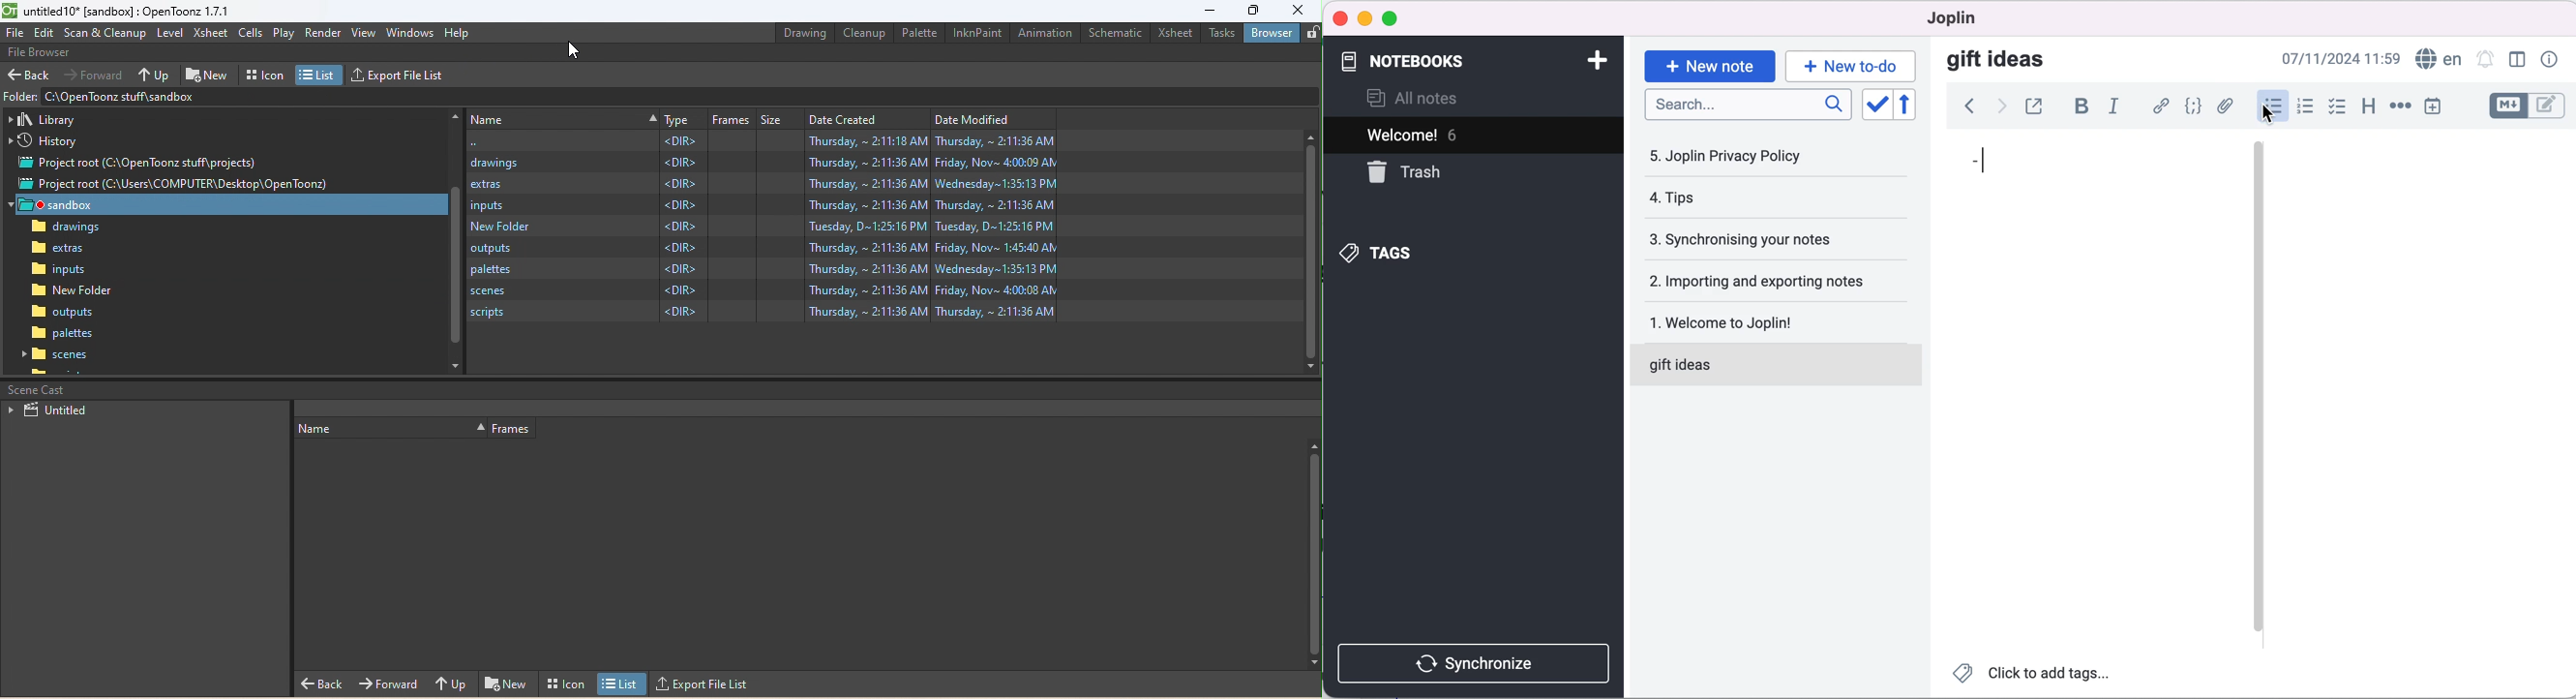  I want to click on new note, so click(1709, 63).